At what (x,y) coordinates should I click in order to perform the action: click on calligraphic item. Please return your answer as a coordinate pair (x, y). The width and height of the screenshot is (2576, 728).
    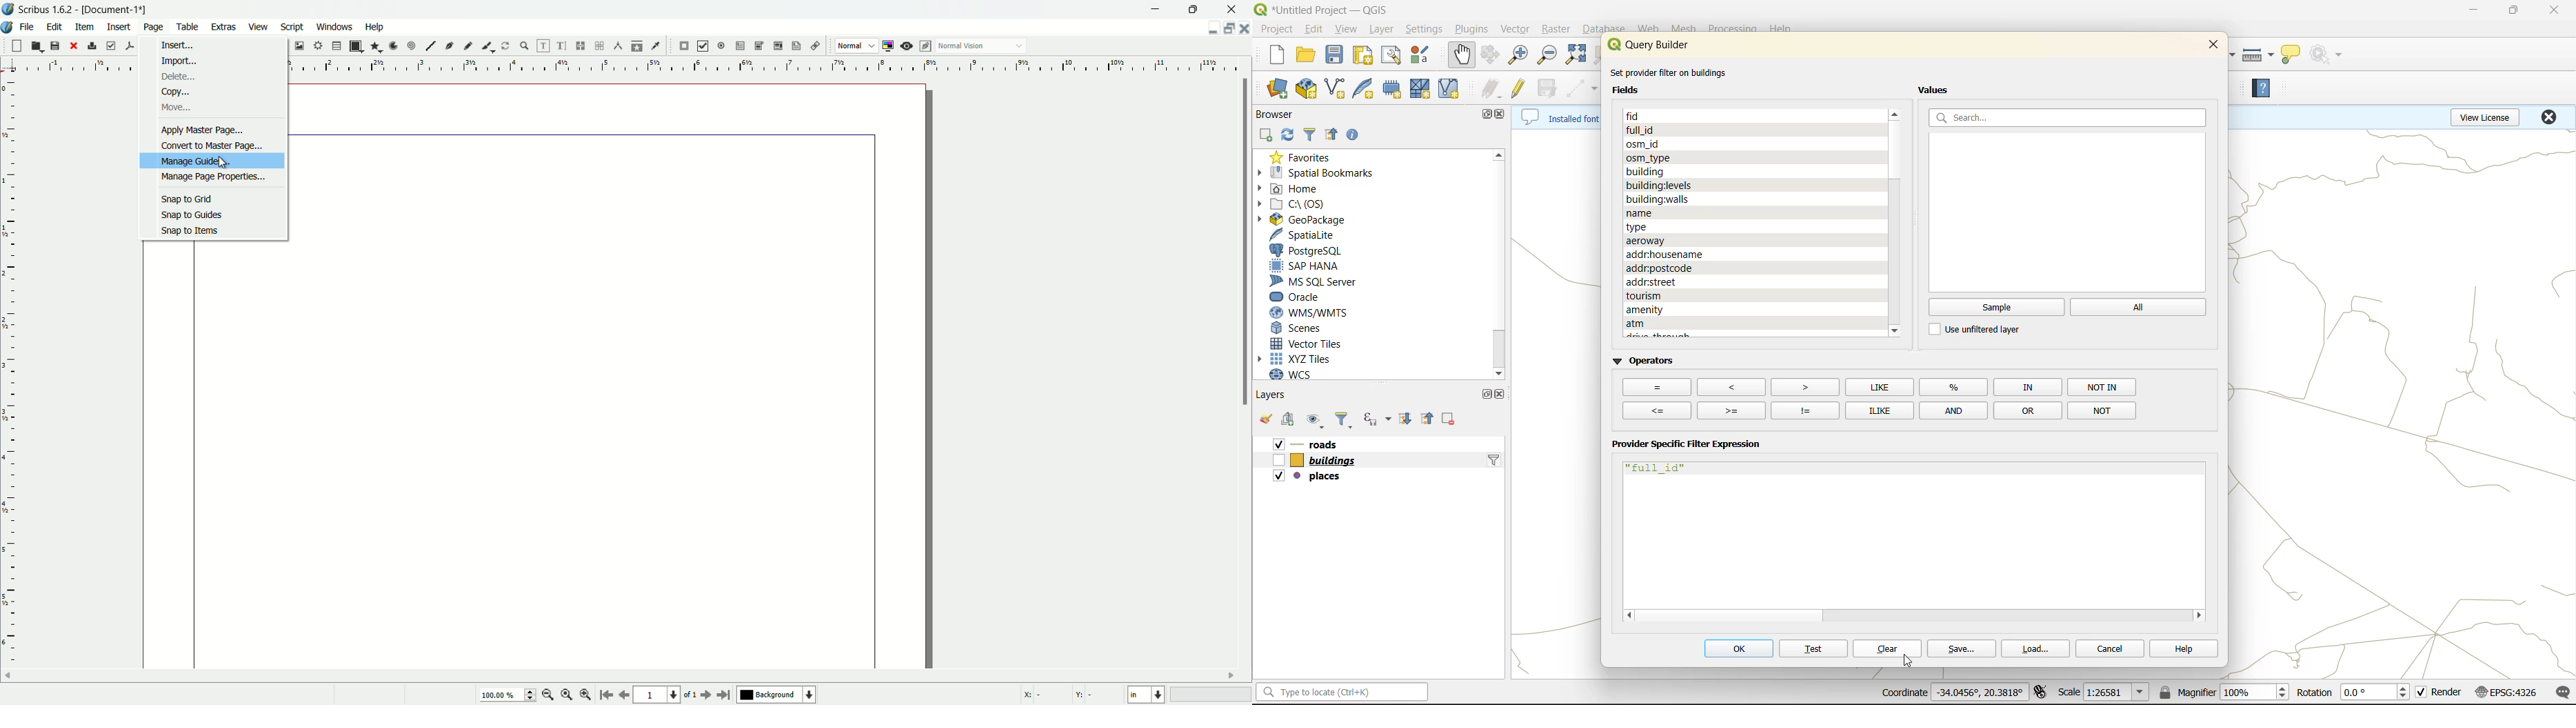
    Looking at the image, I should click on (486, 46).